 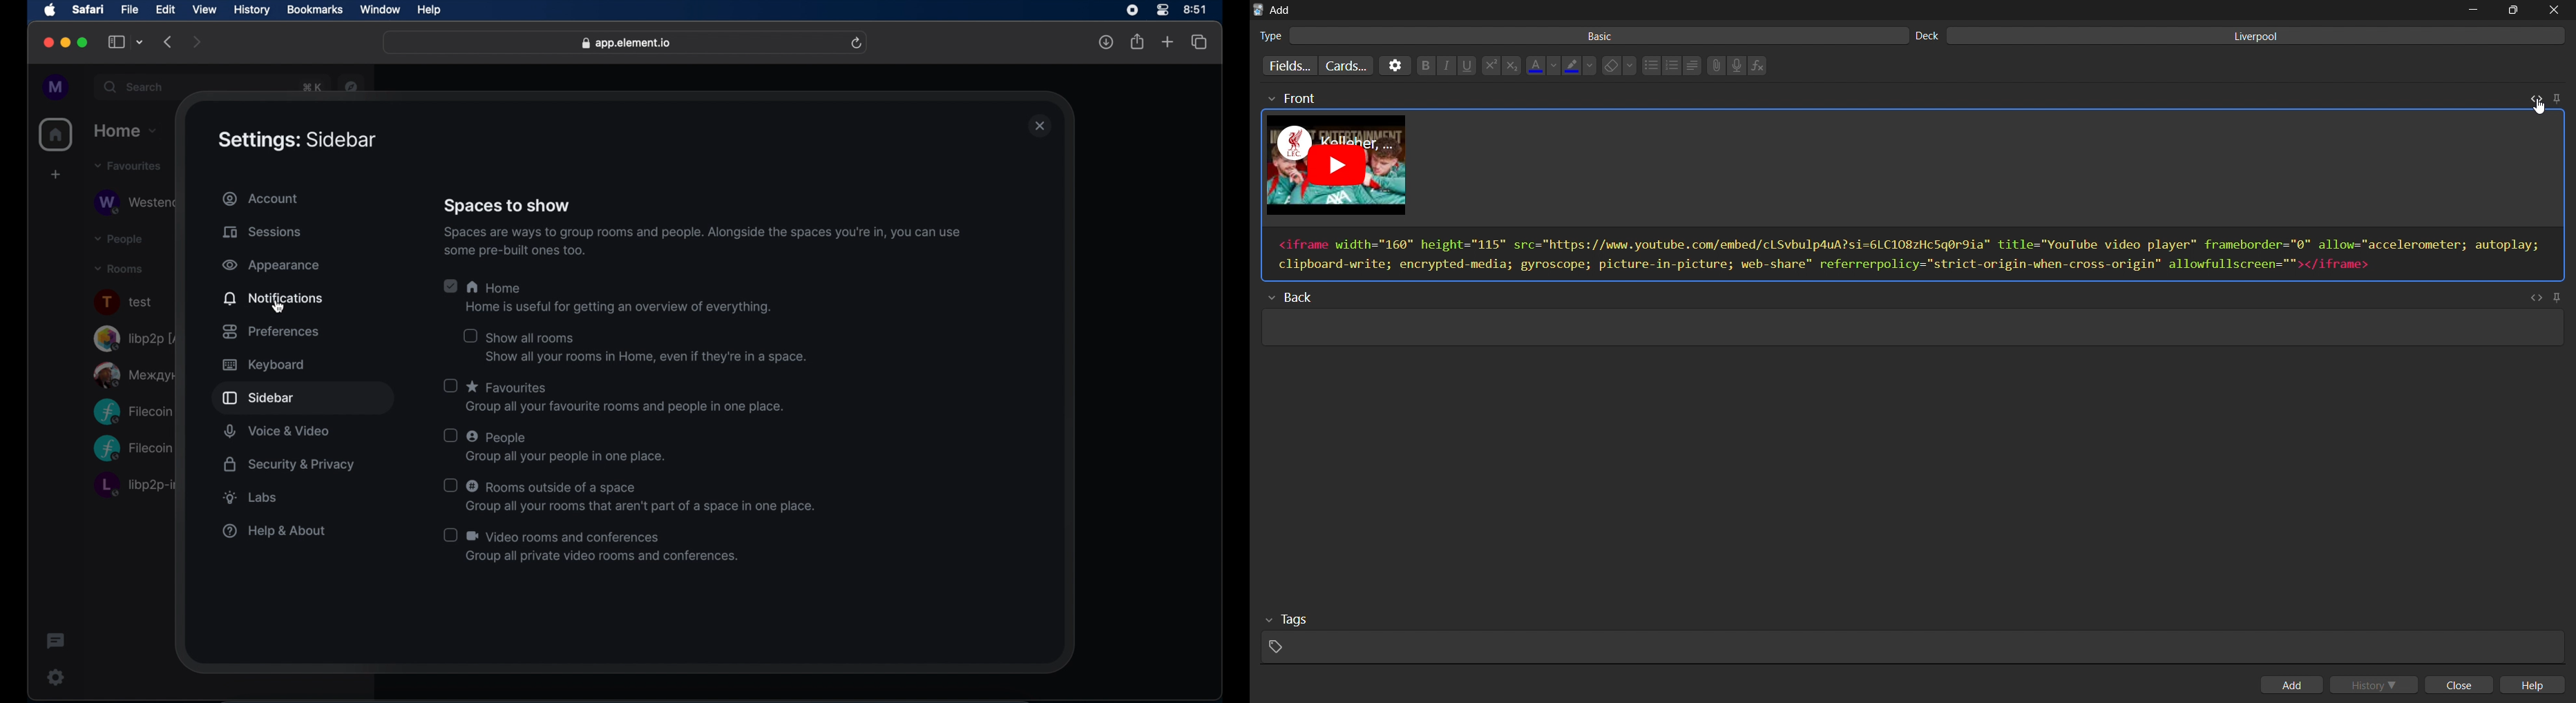 I want to click on security and privacy, so click(x=289, y=464).